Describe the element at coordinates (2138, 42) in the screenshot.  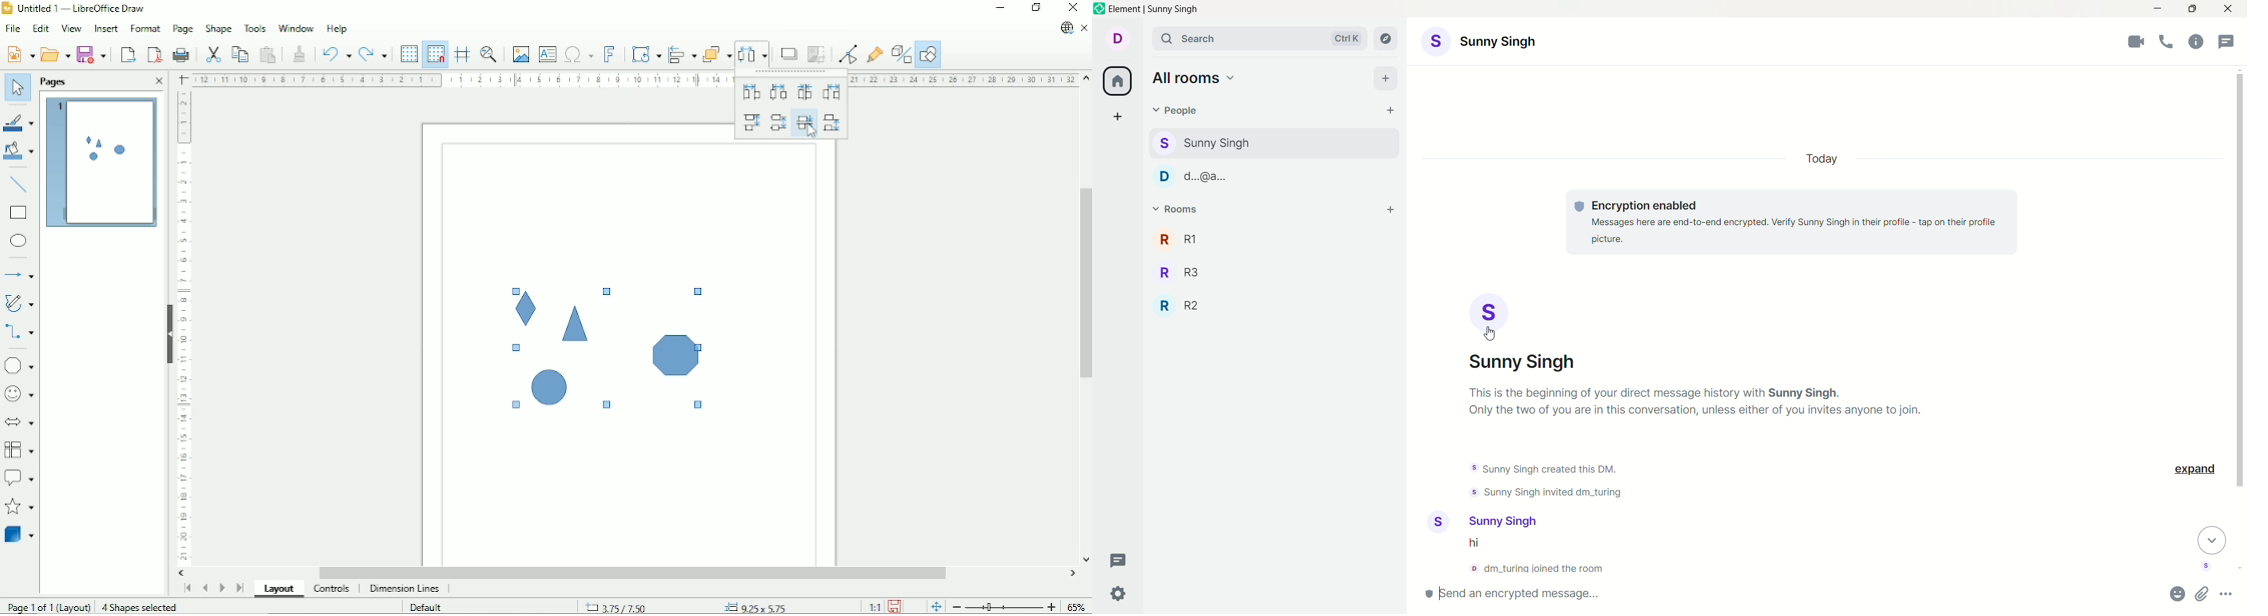
I see `Video Call` at that location.